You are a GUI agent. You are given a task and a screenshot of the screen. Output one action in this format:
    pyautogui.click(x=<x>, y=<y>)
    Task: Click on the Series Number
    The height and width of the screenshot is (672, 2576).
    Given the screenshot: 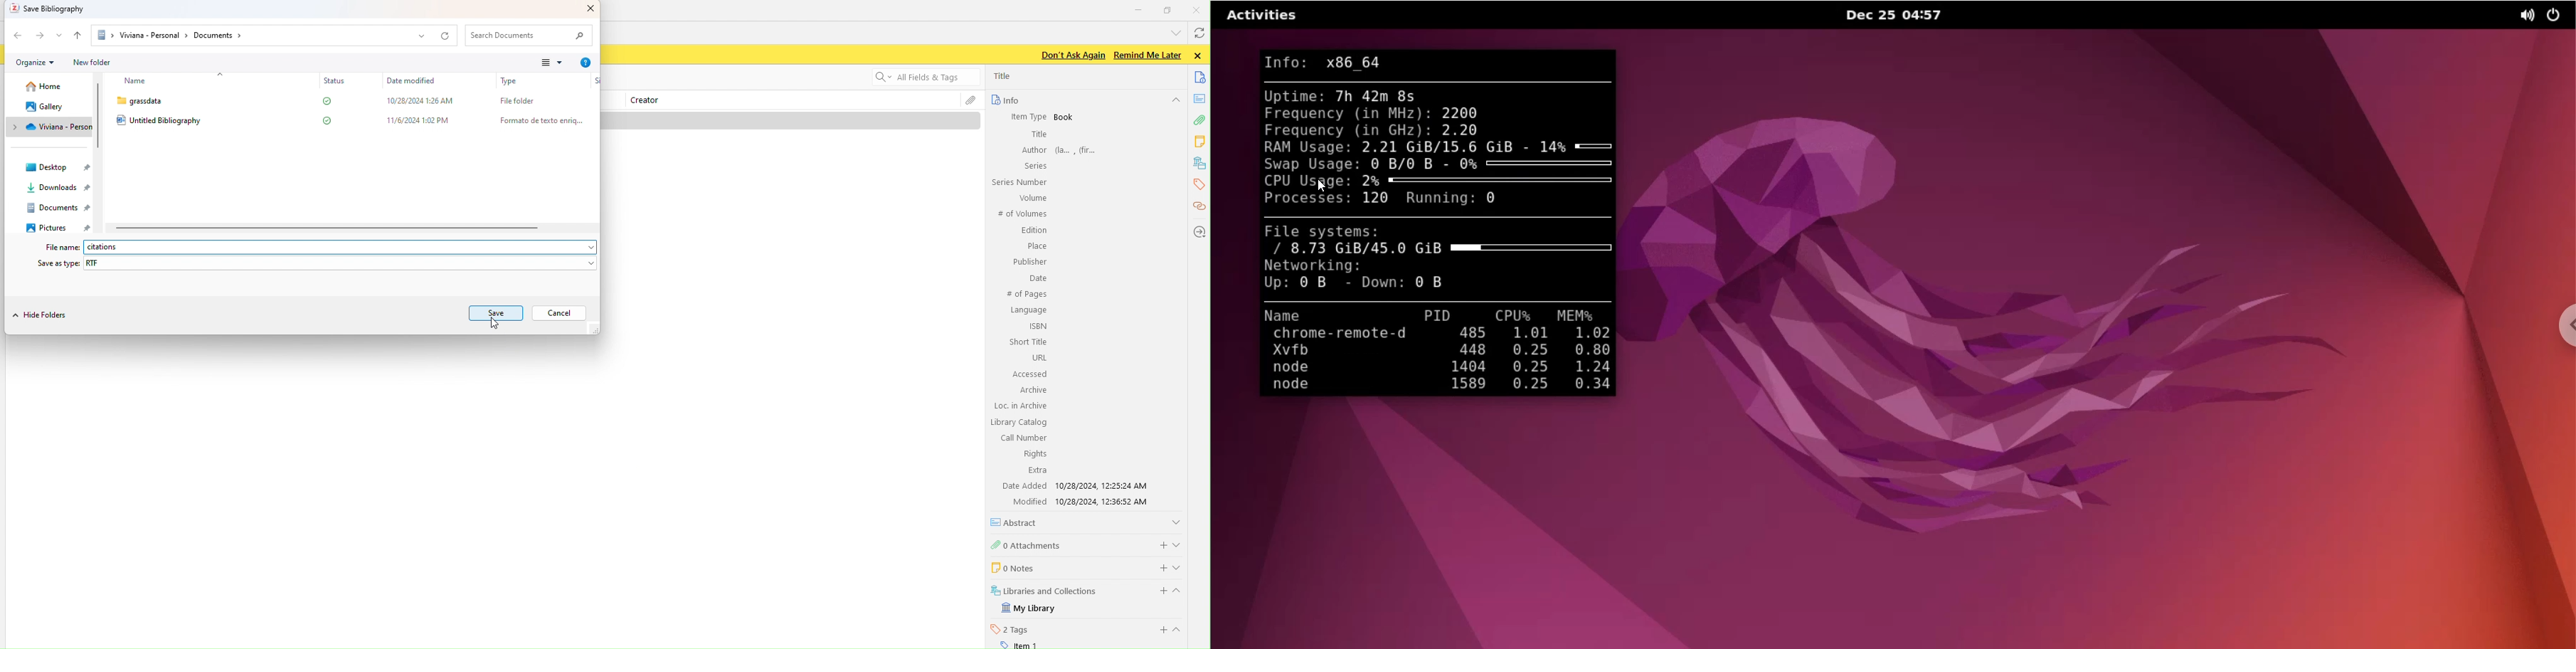 What is the action you would take?
    pyautogui.click(x=1019, y=182)
    